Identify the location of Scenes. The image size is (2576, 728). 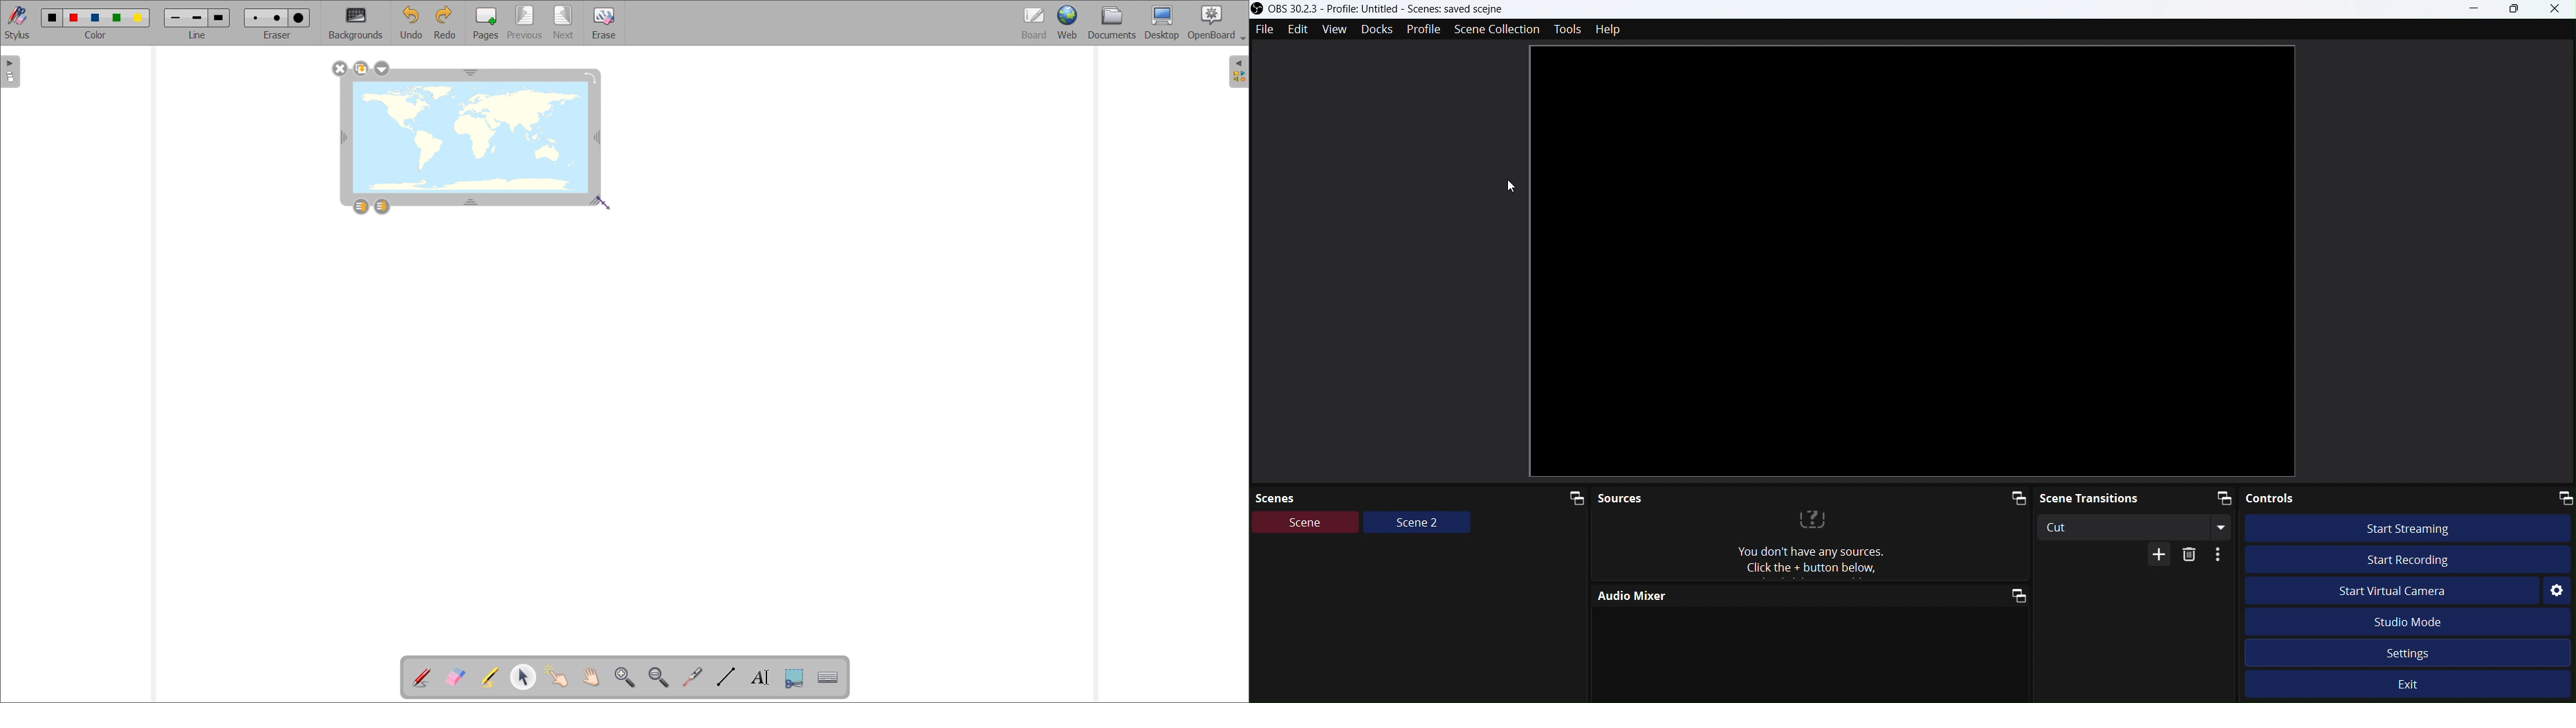
(1420, 497).